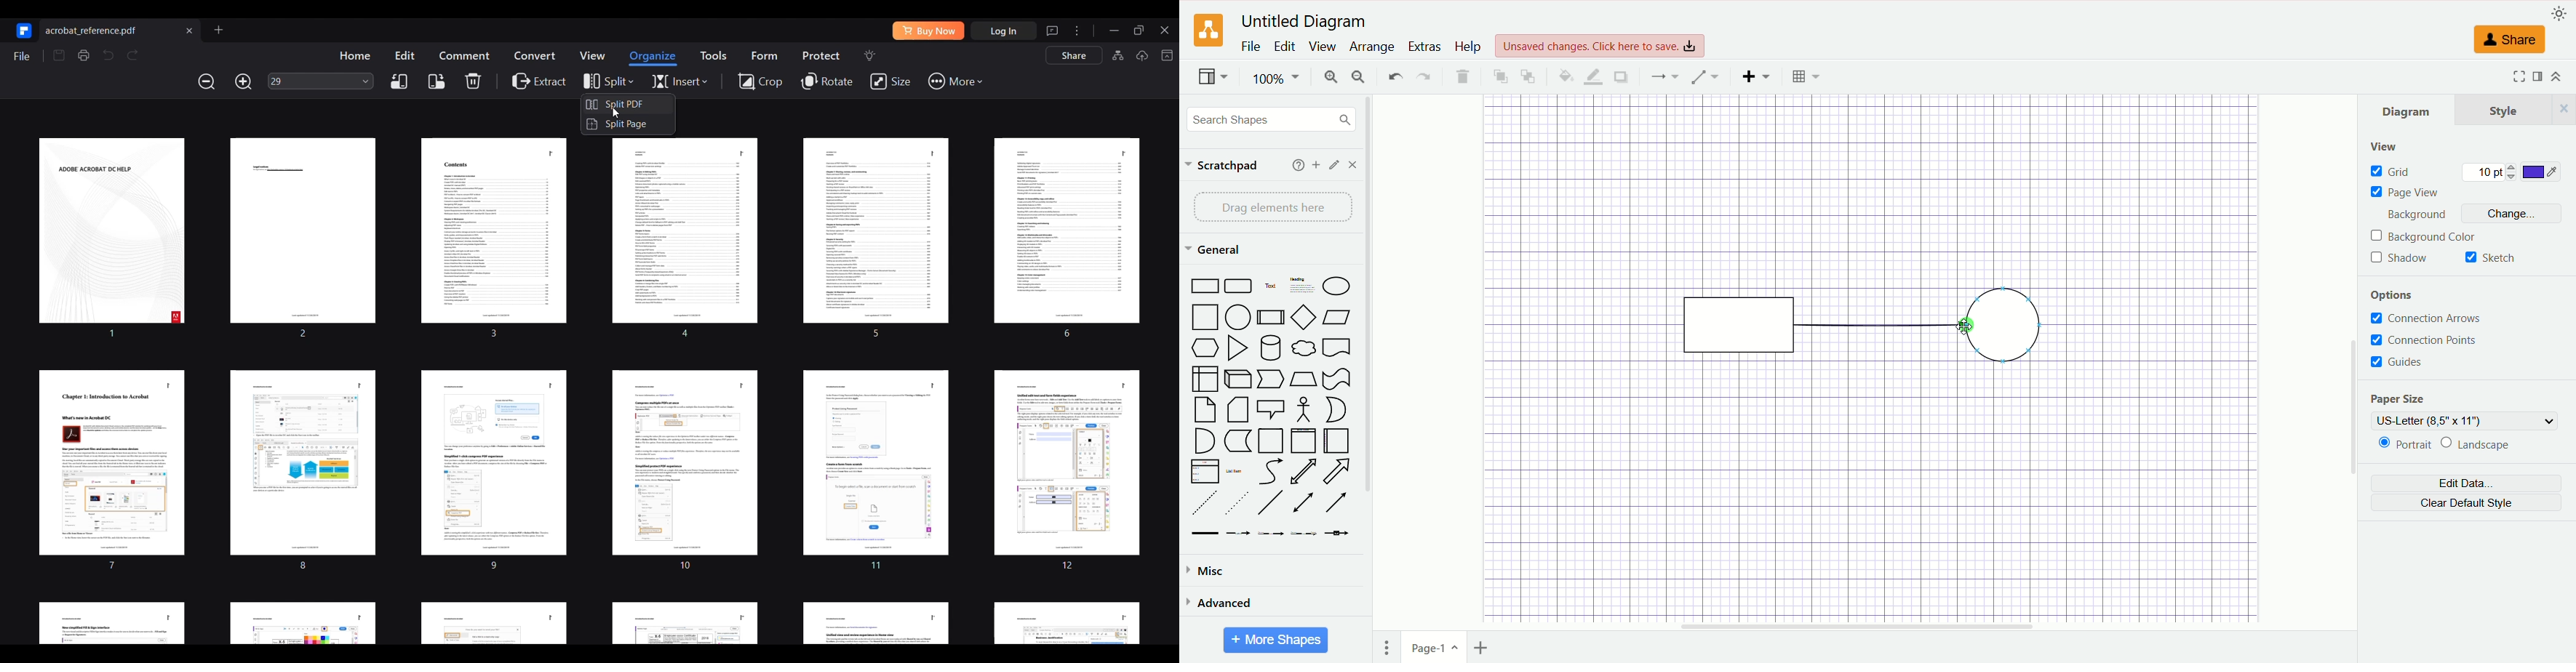 The image size is (2576, 672). Describe the element at coordinates (1213, 249) in the screenshot. I see `general` at that location.